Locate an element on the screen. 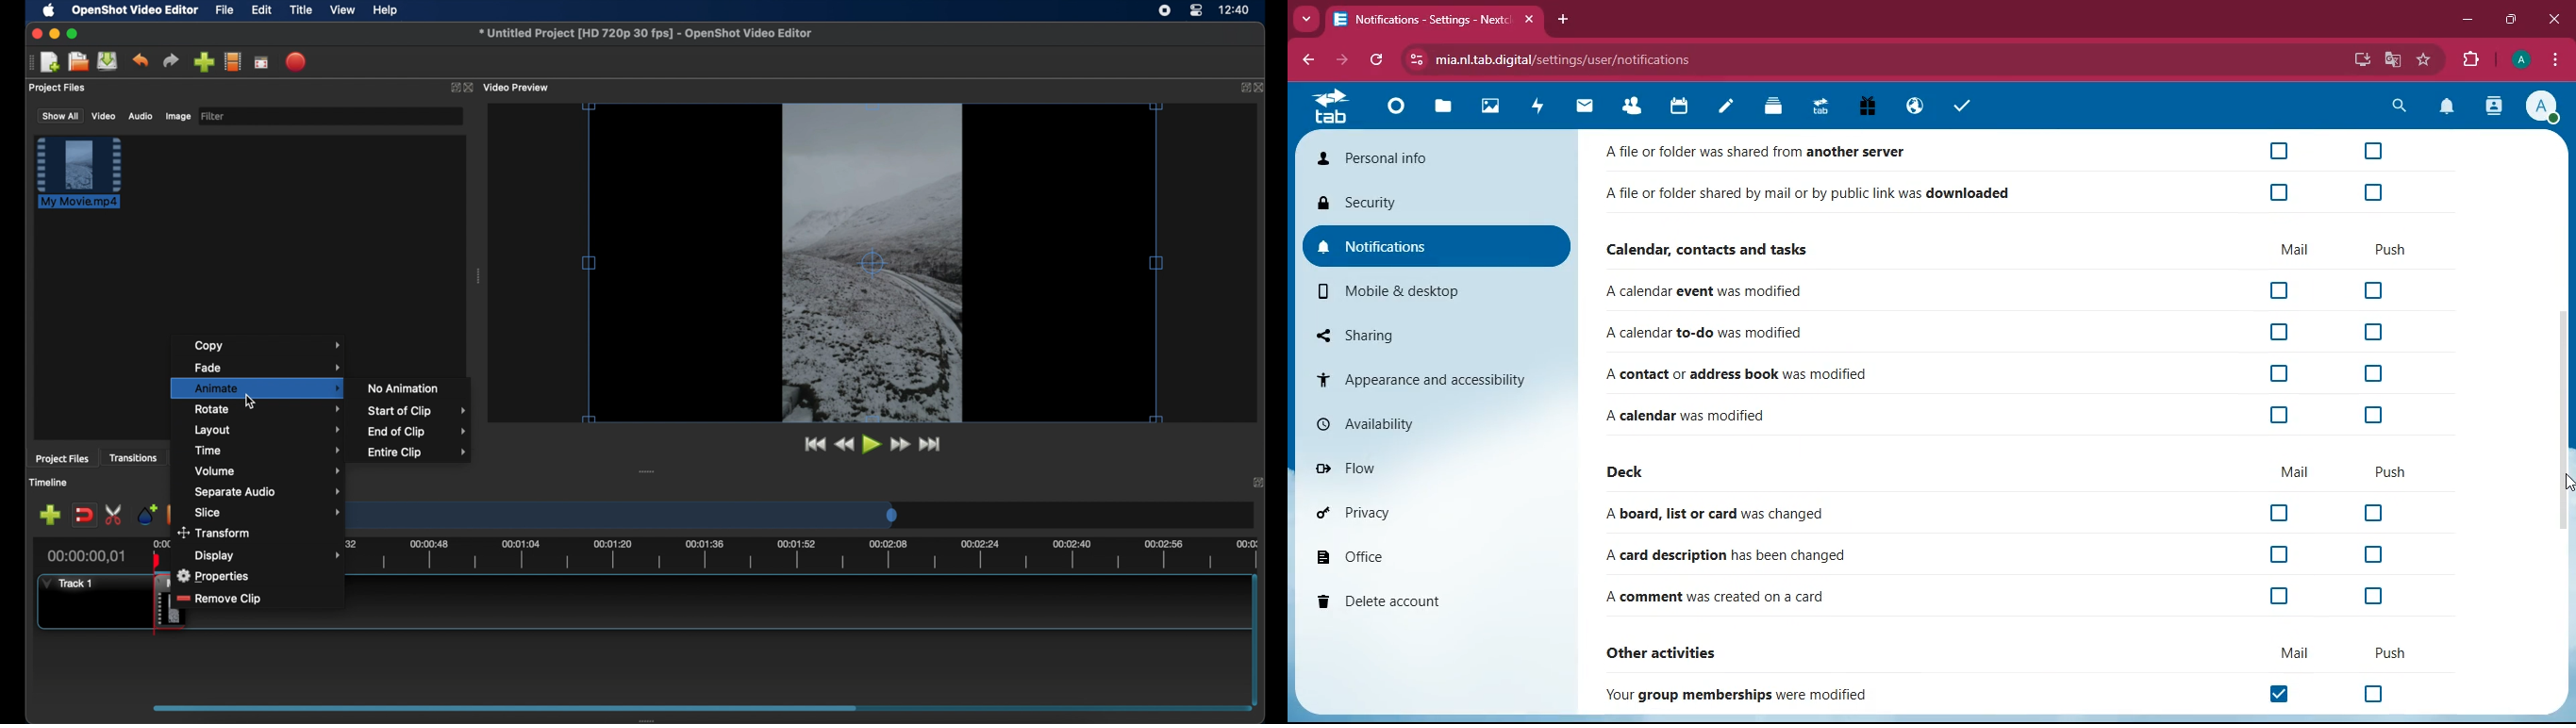  off is located at coordinates (2368, 513).